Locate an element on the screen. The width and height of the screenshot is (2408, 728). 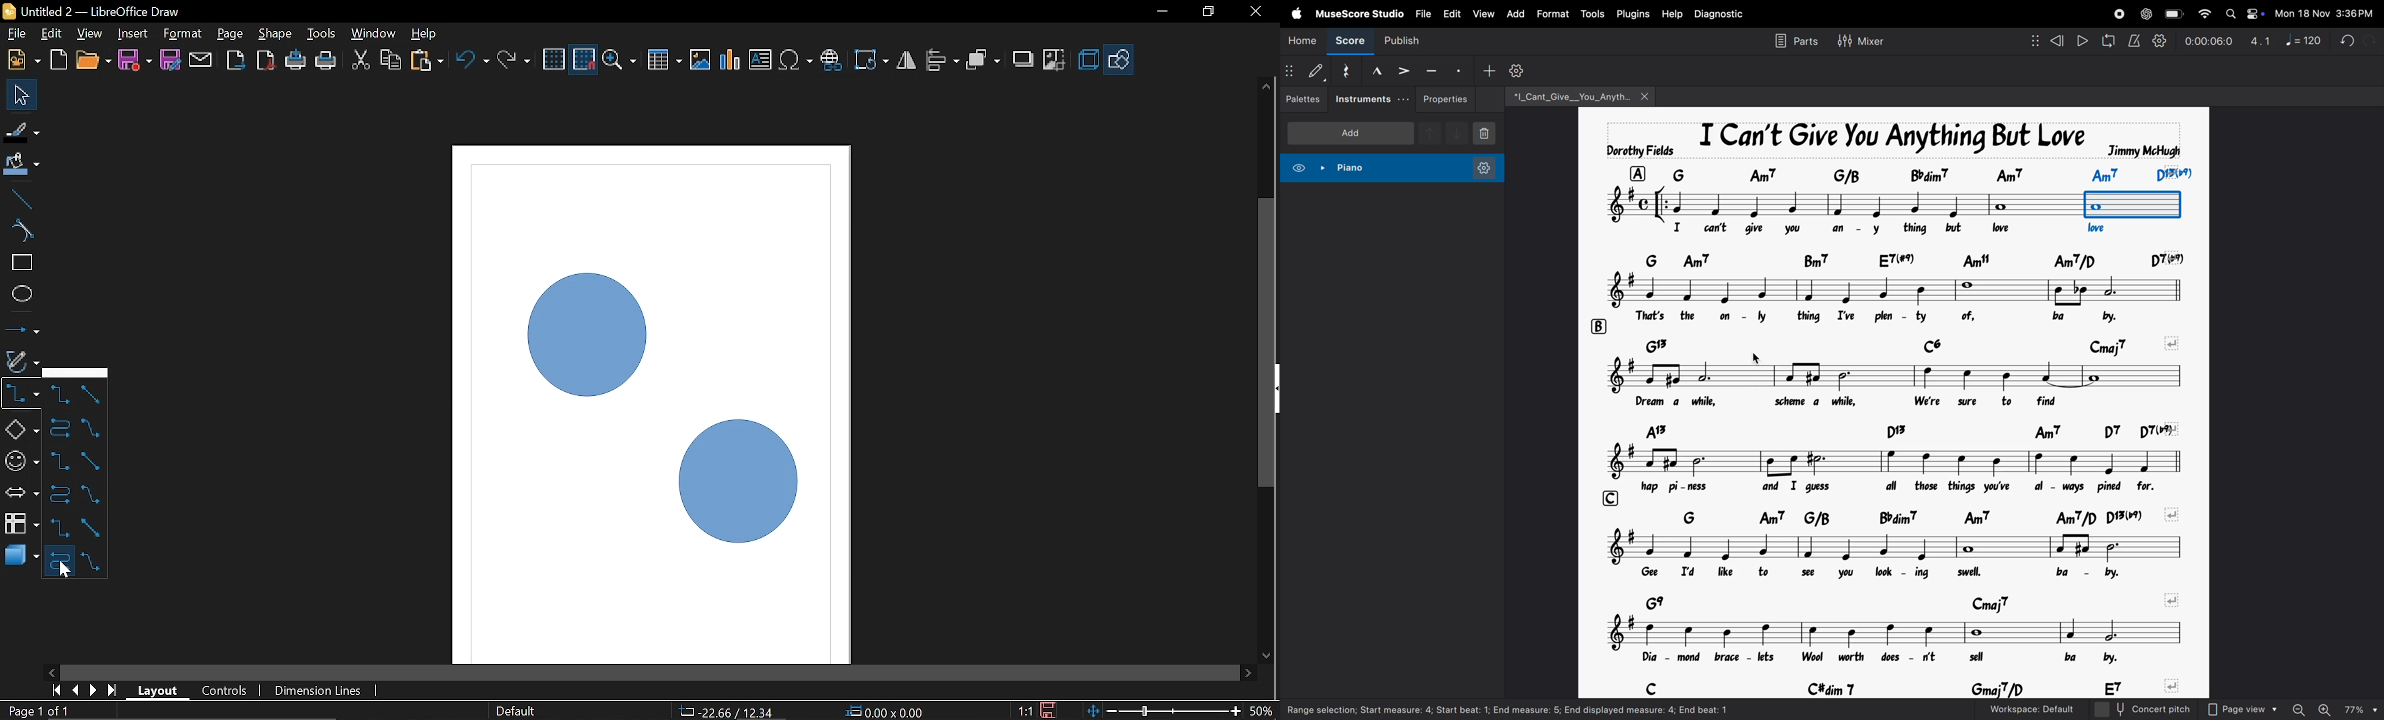
Line is located at coordinates (19, 200).